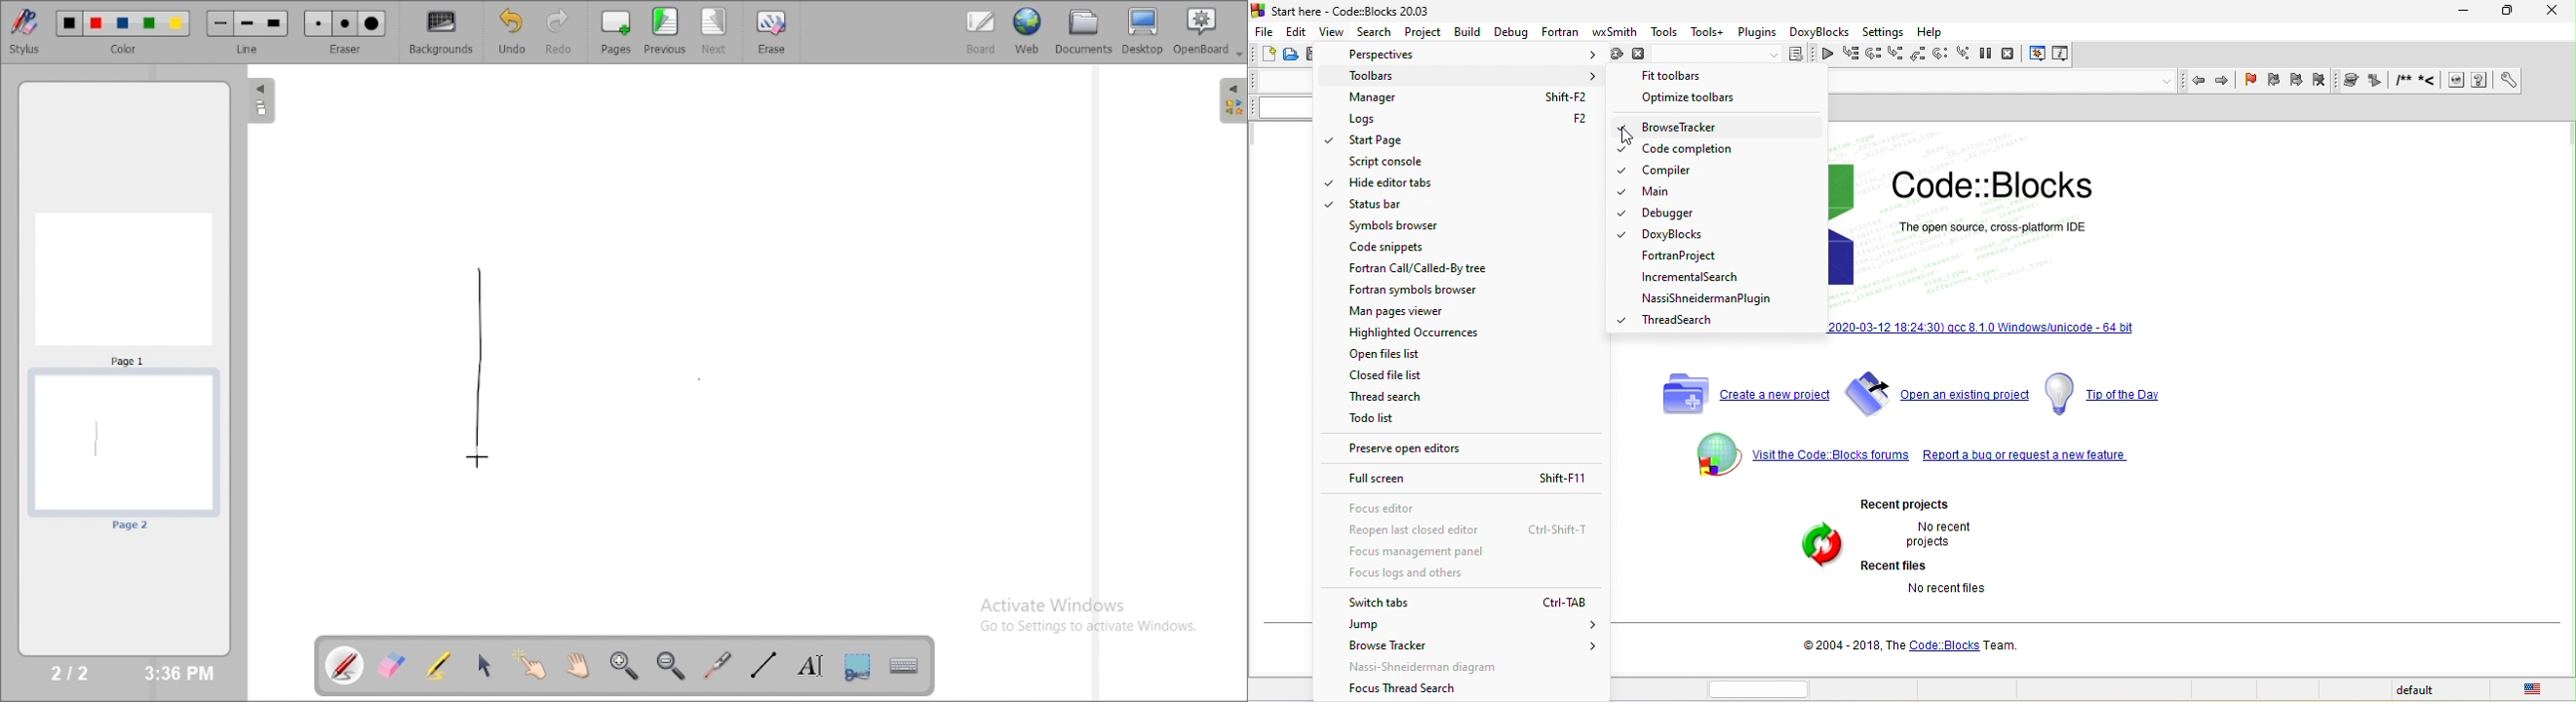 Image resolution: width=2576 pixels, height=728 pixels. Describe the element at coordinates (177, 674) in the screenshot. I see `3:36 PM` at that location.